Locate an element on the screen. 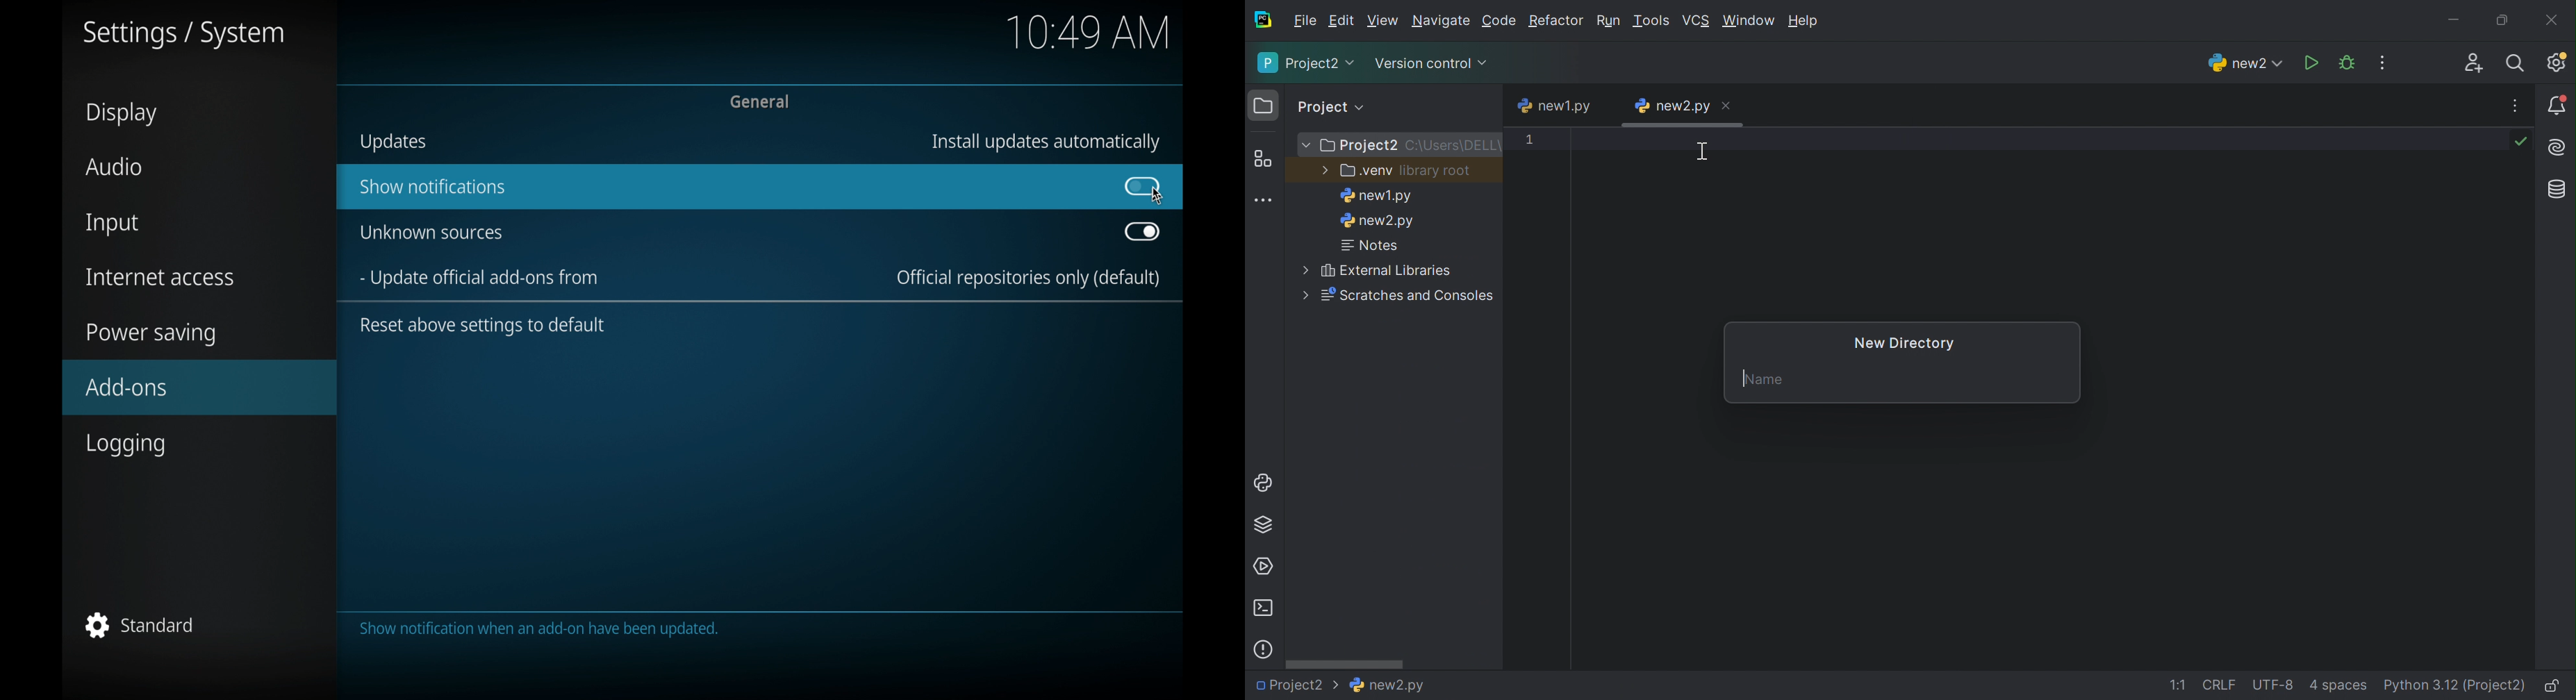  standard is located at coordinates (140, 625).